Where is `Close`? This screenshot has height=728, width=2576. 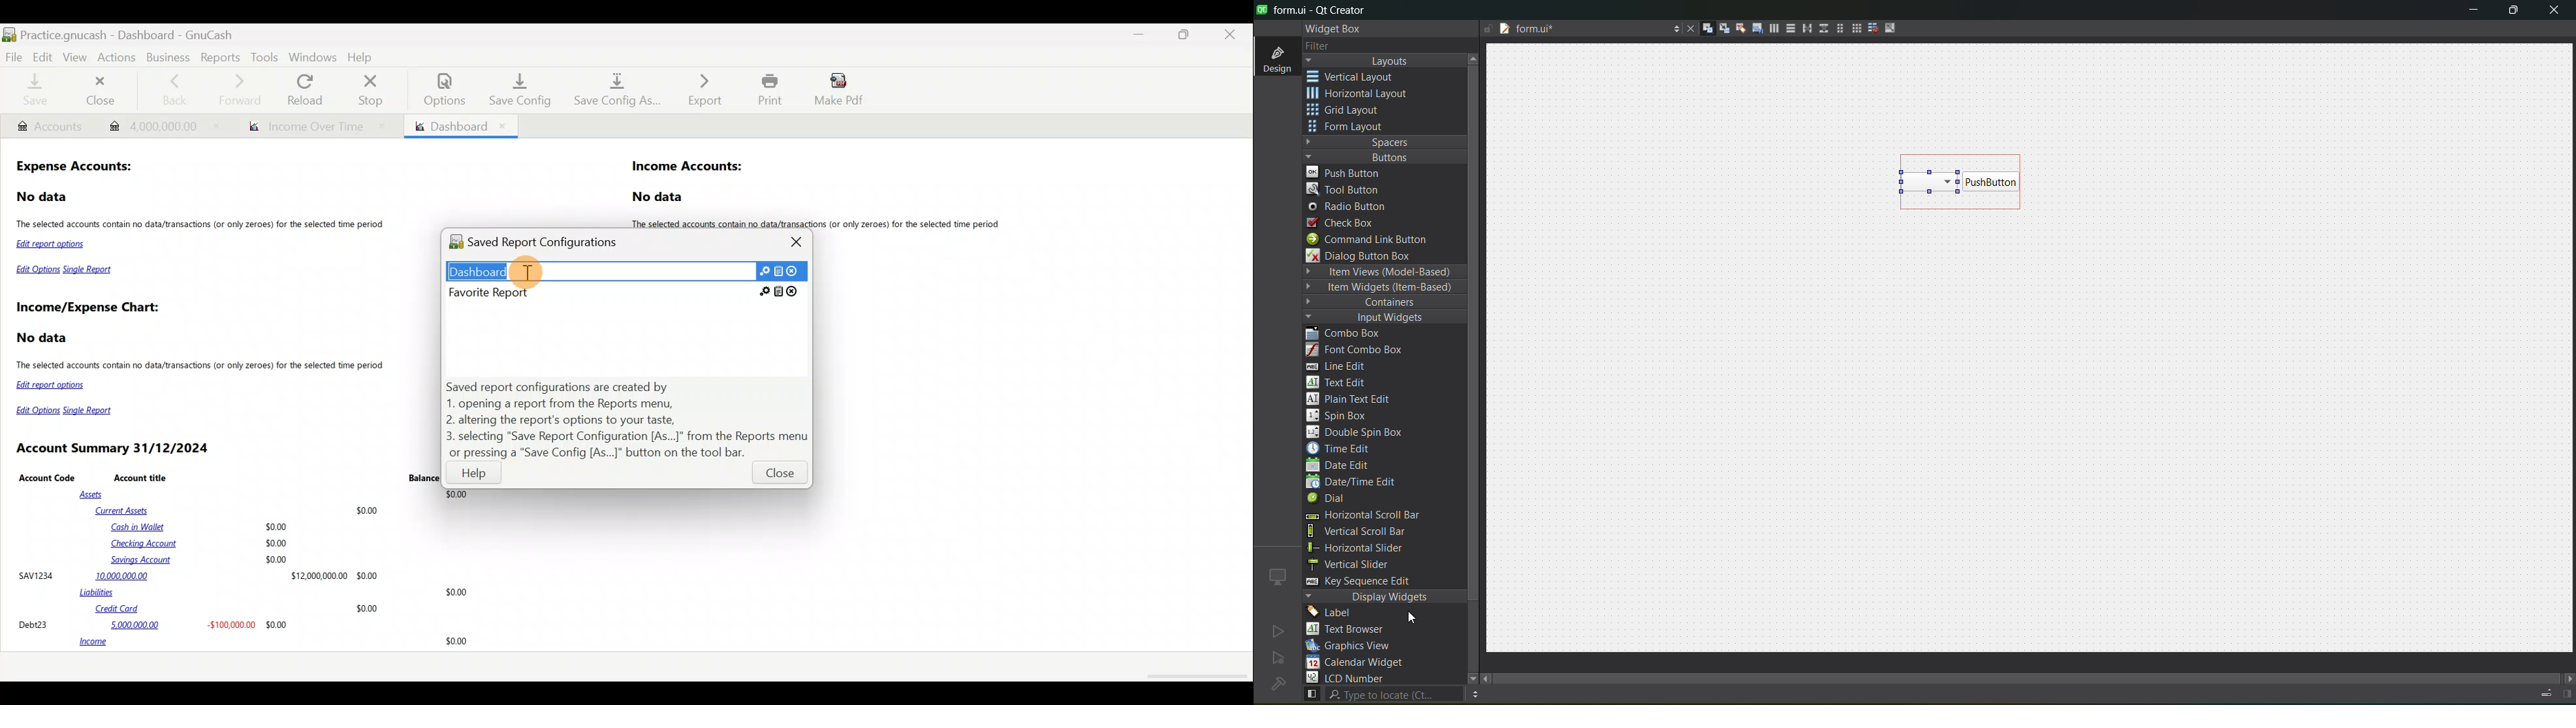
Close is located at coordinates (103, 90).